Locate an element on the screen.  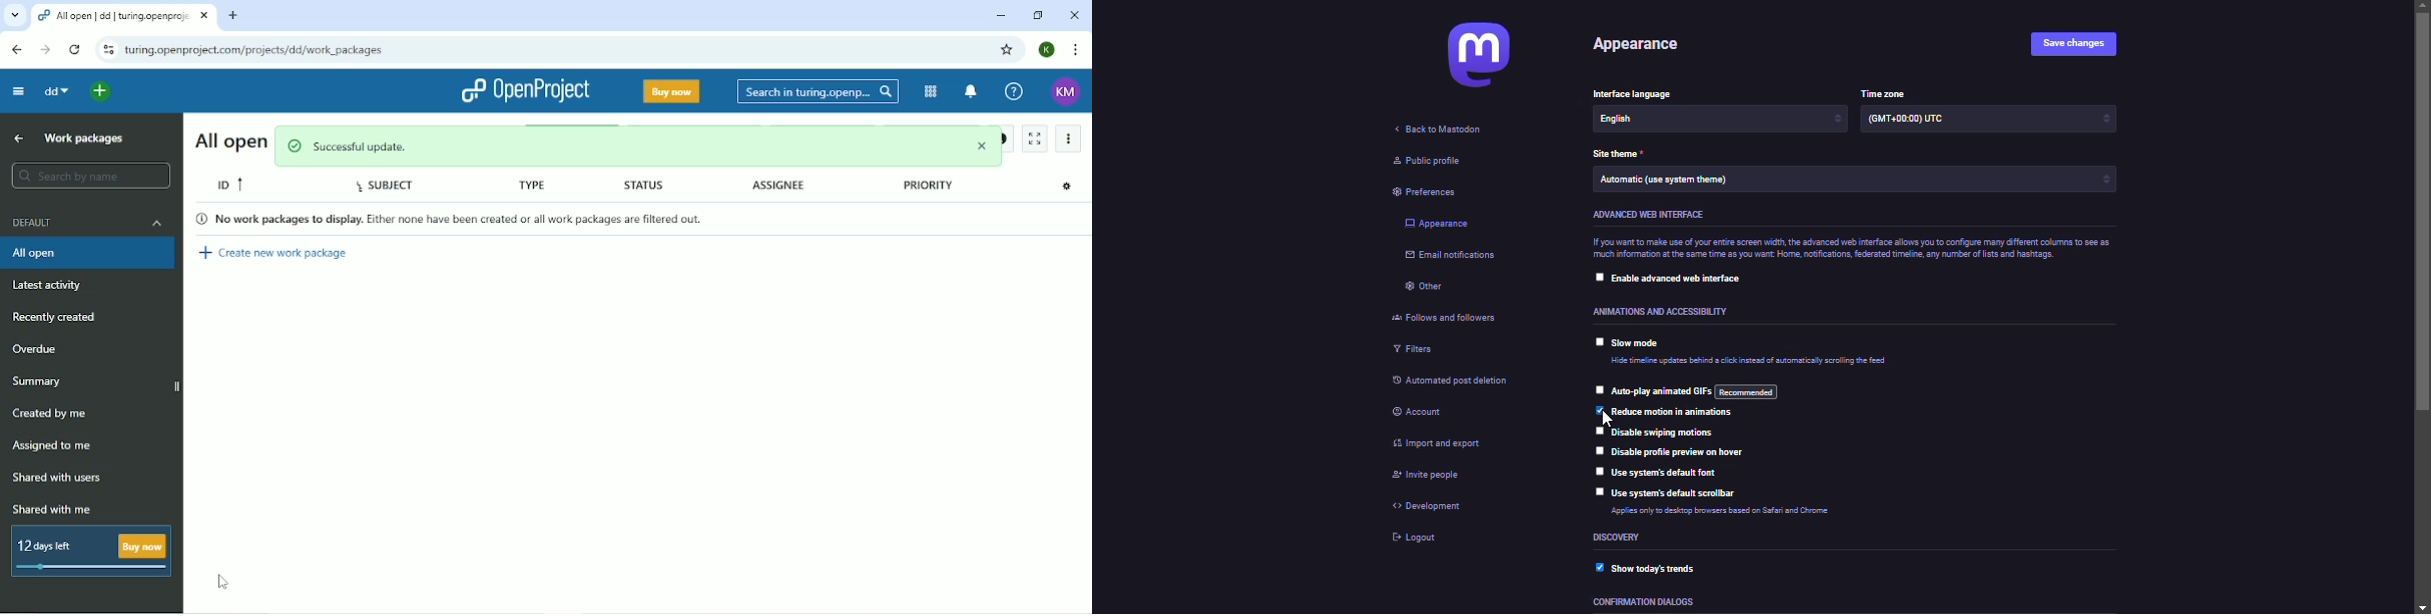
Successful update is located at coordinates (640, 146).